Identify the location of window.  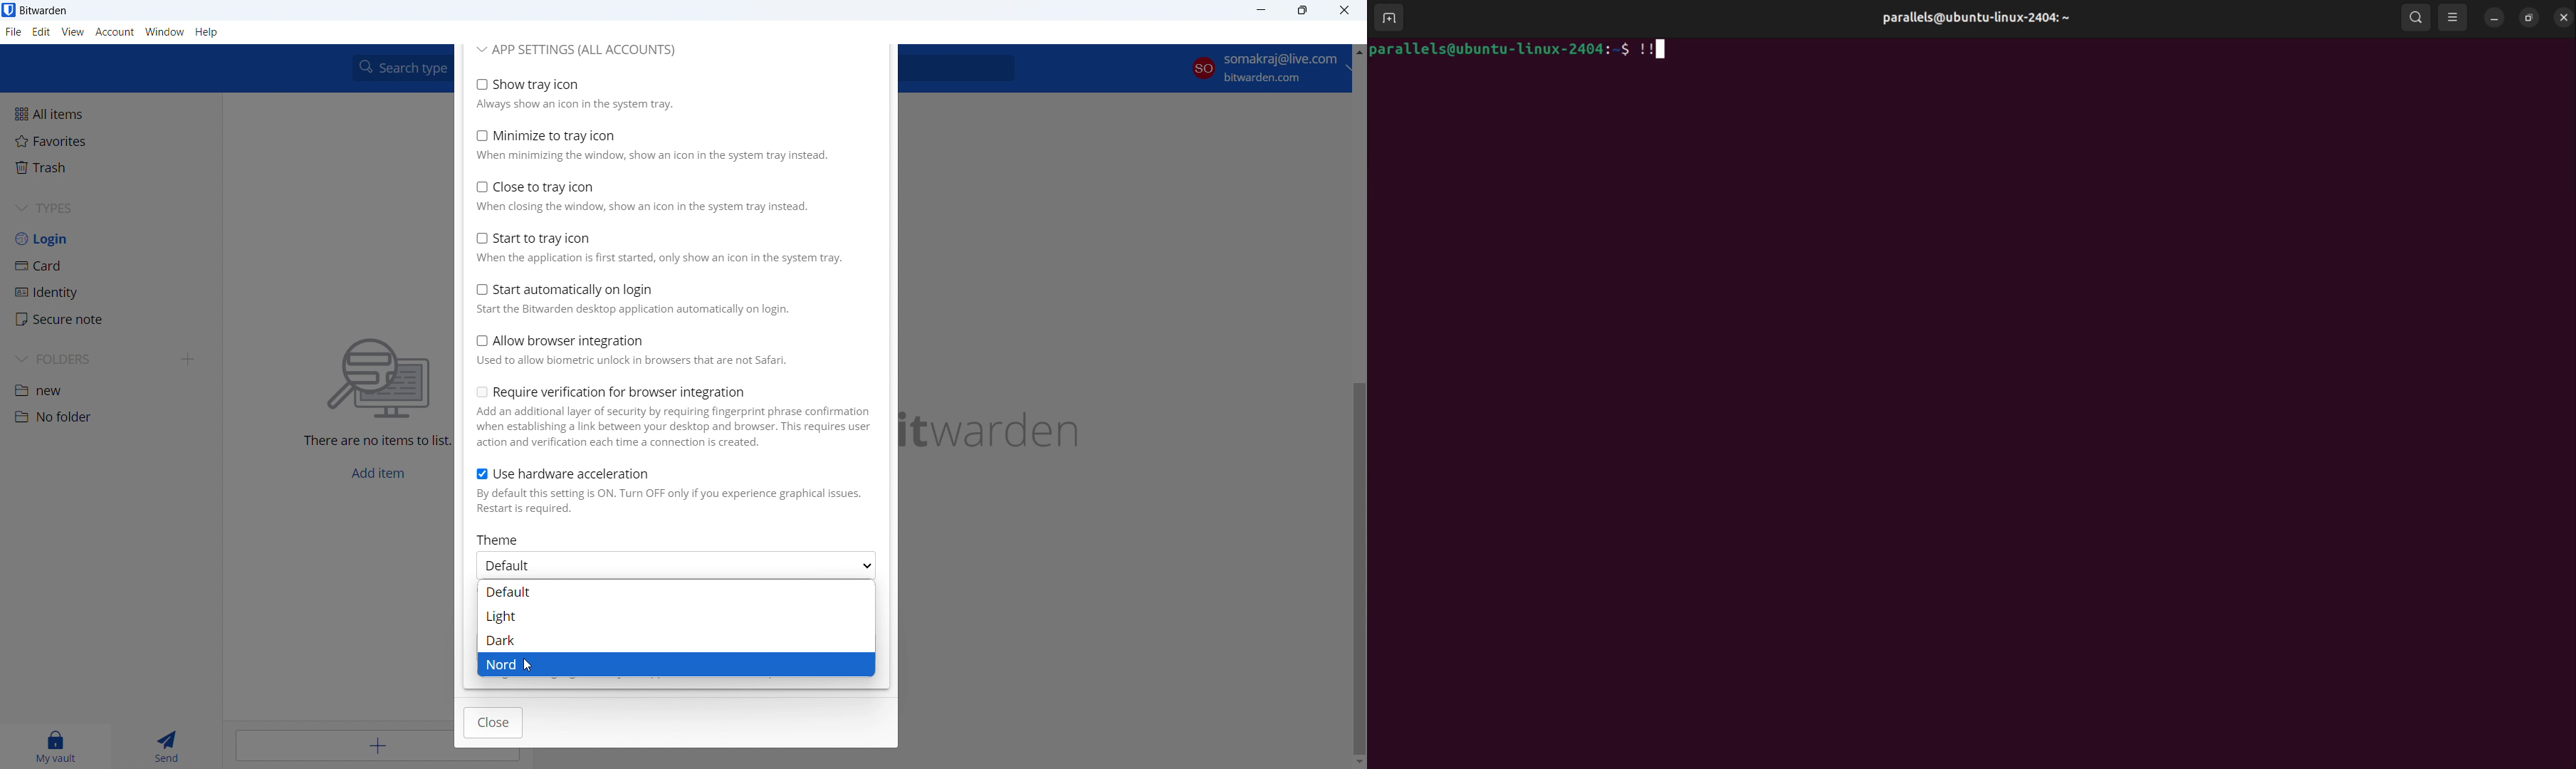
(165, 32).